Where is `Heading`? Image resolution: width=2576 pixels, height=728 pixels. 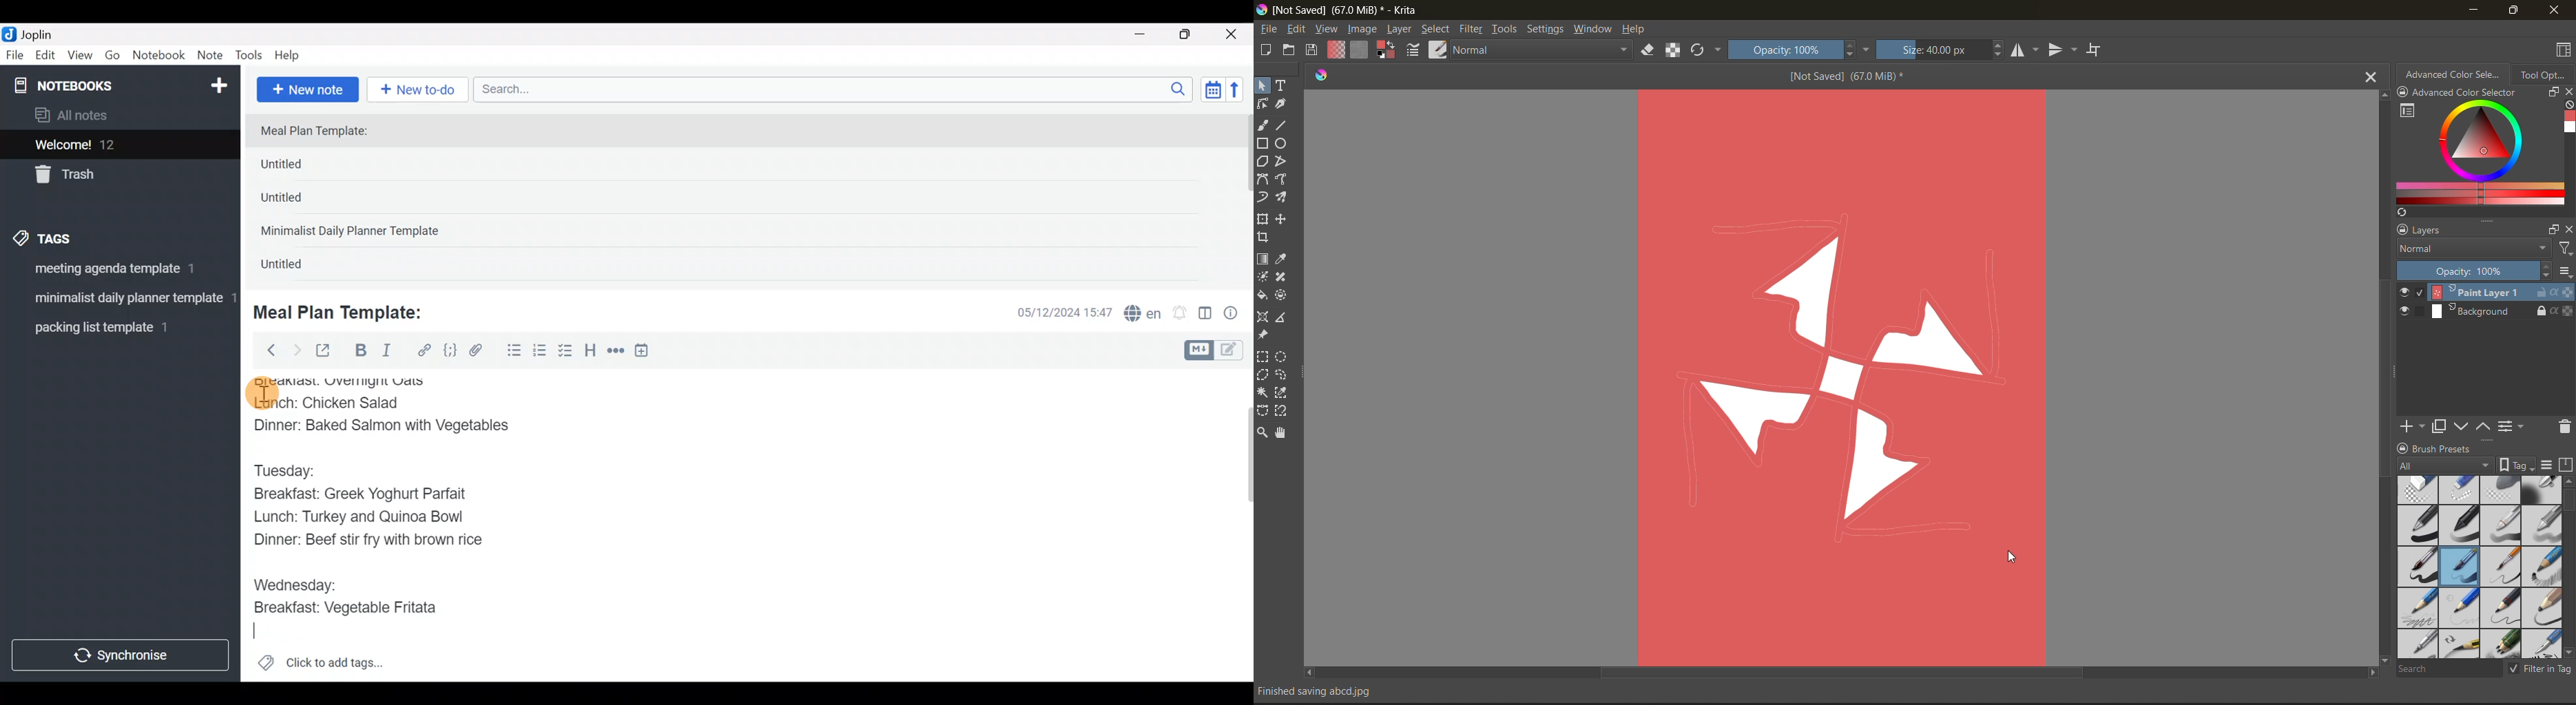
Heading is located at coordinates (591, 352).